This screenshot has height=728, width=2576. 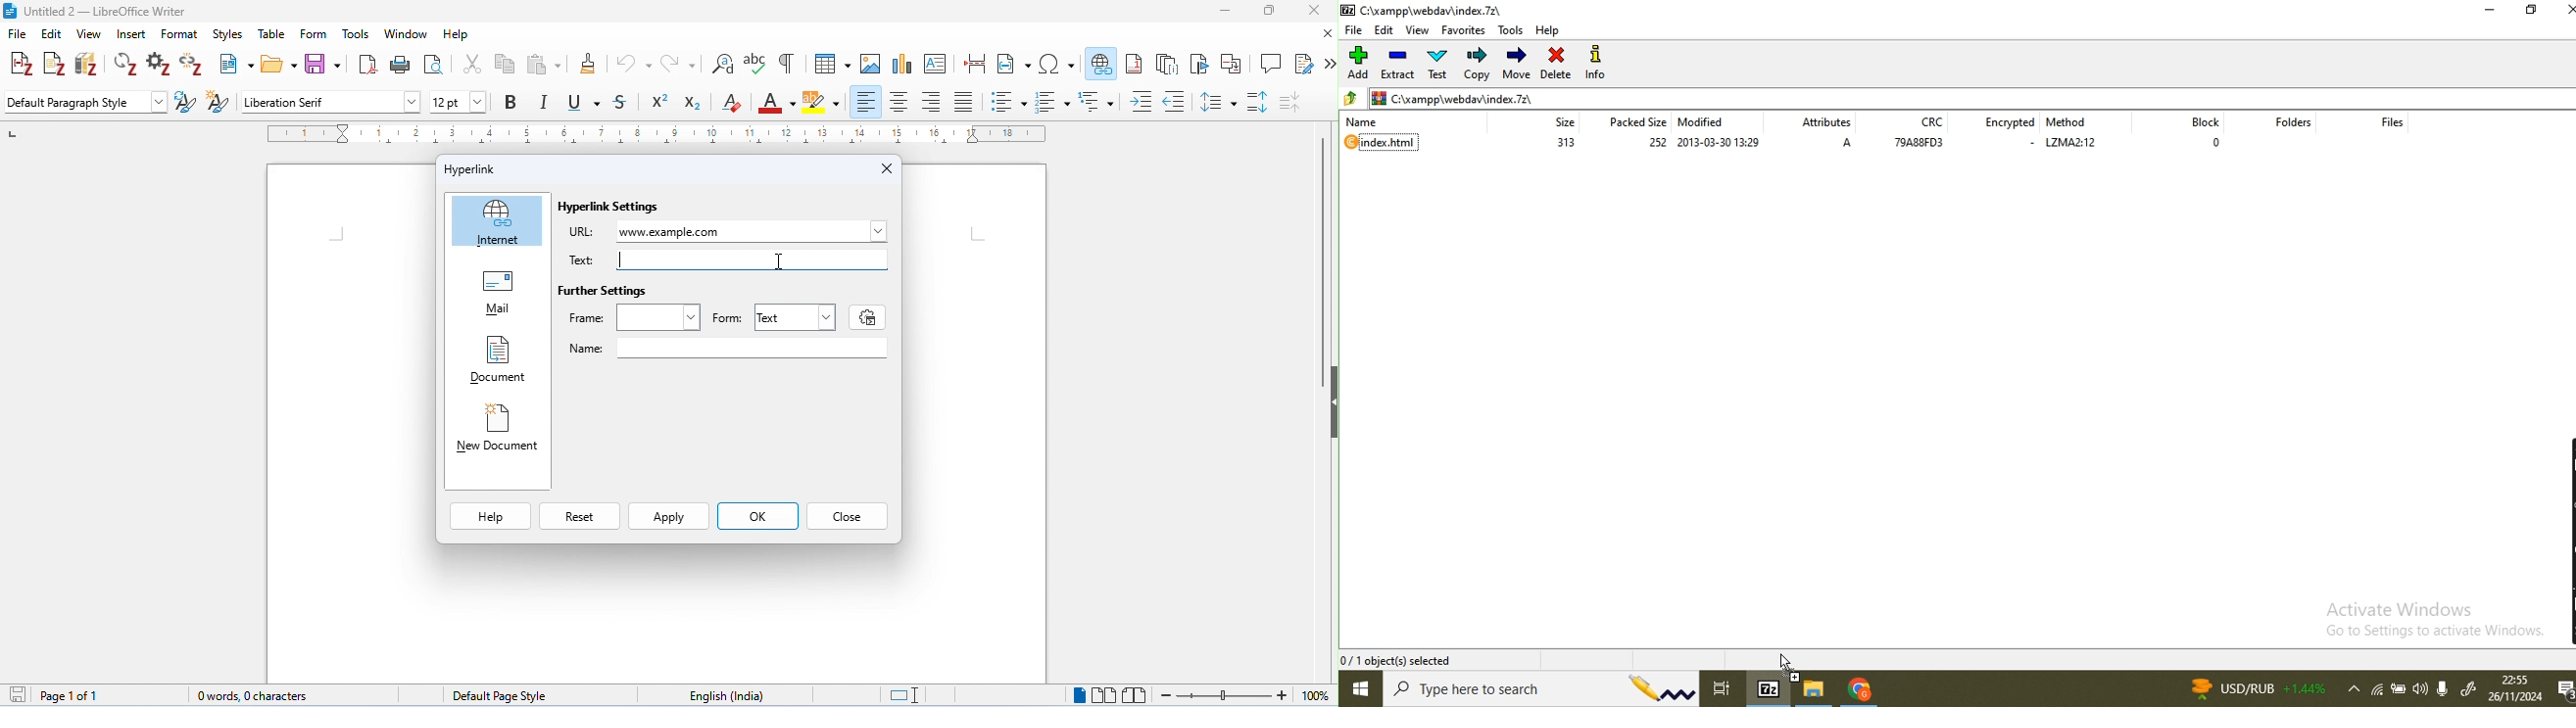 What do you see at coordinates (278, 63) in the screenshot?
I see `open` at bounding box center [278, 63].